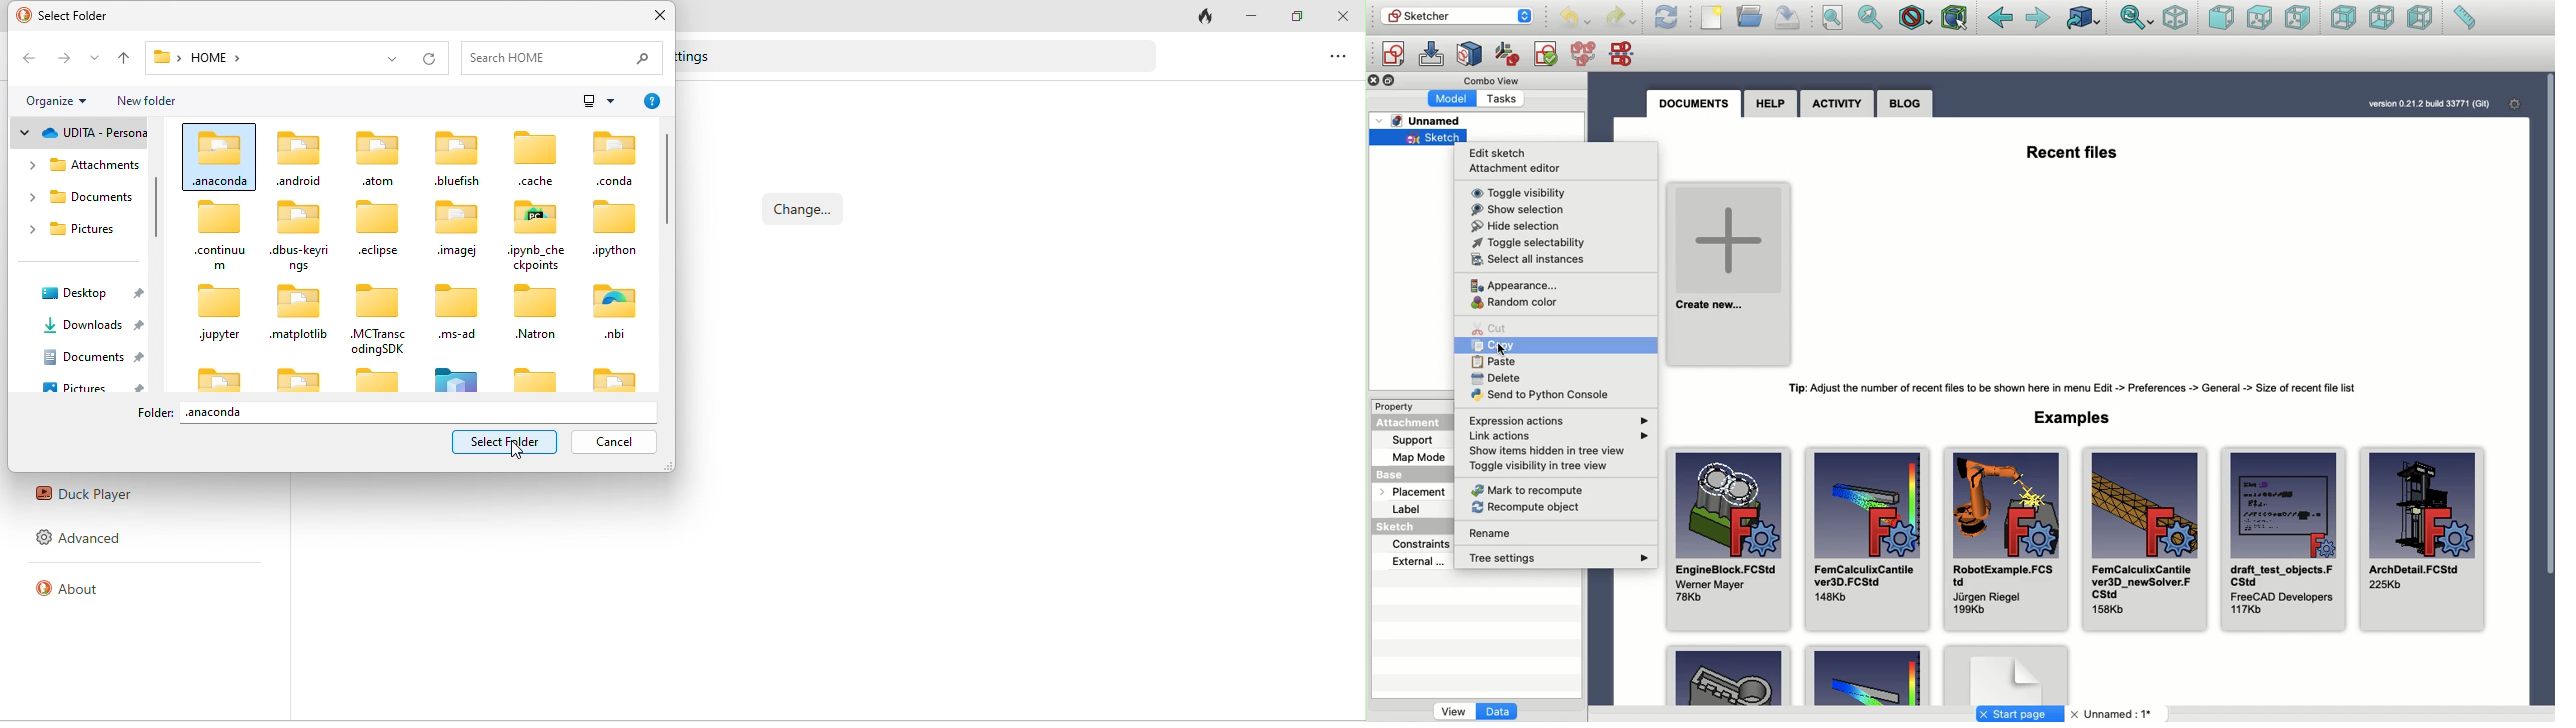 This screenshot has height=728, width=2576. I want to click on .Natron, so click(536, 313).